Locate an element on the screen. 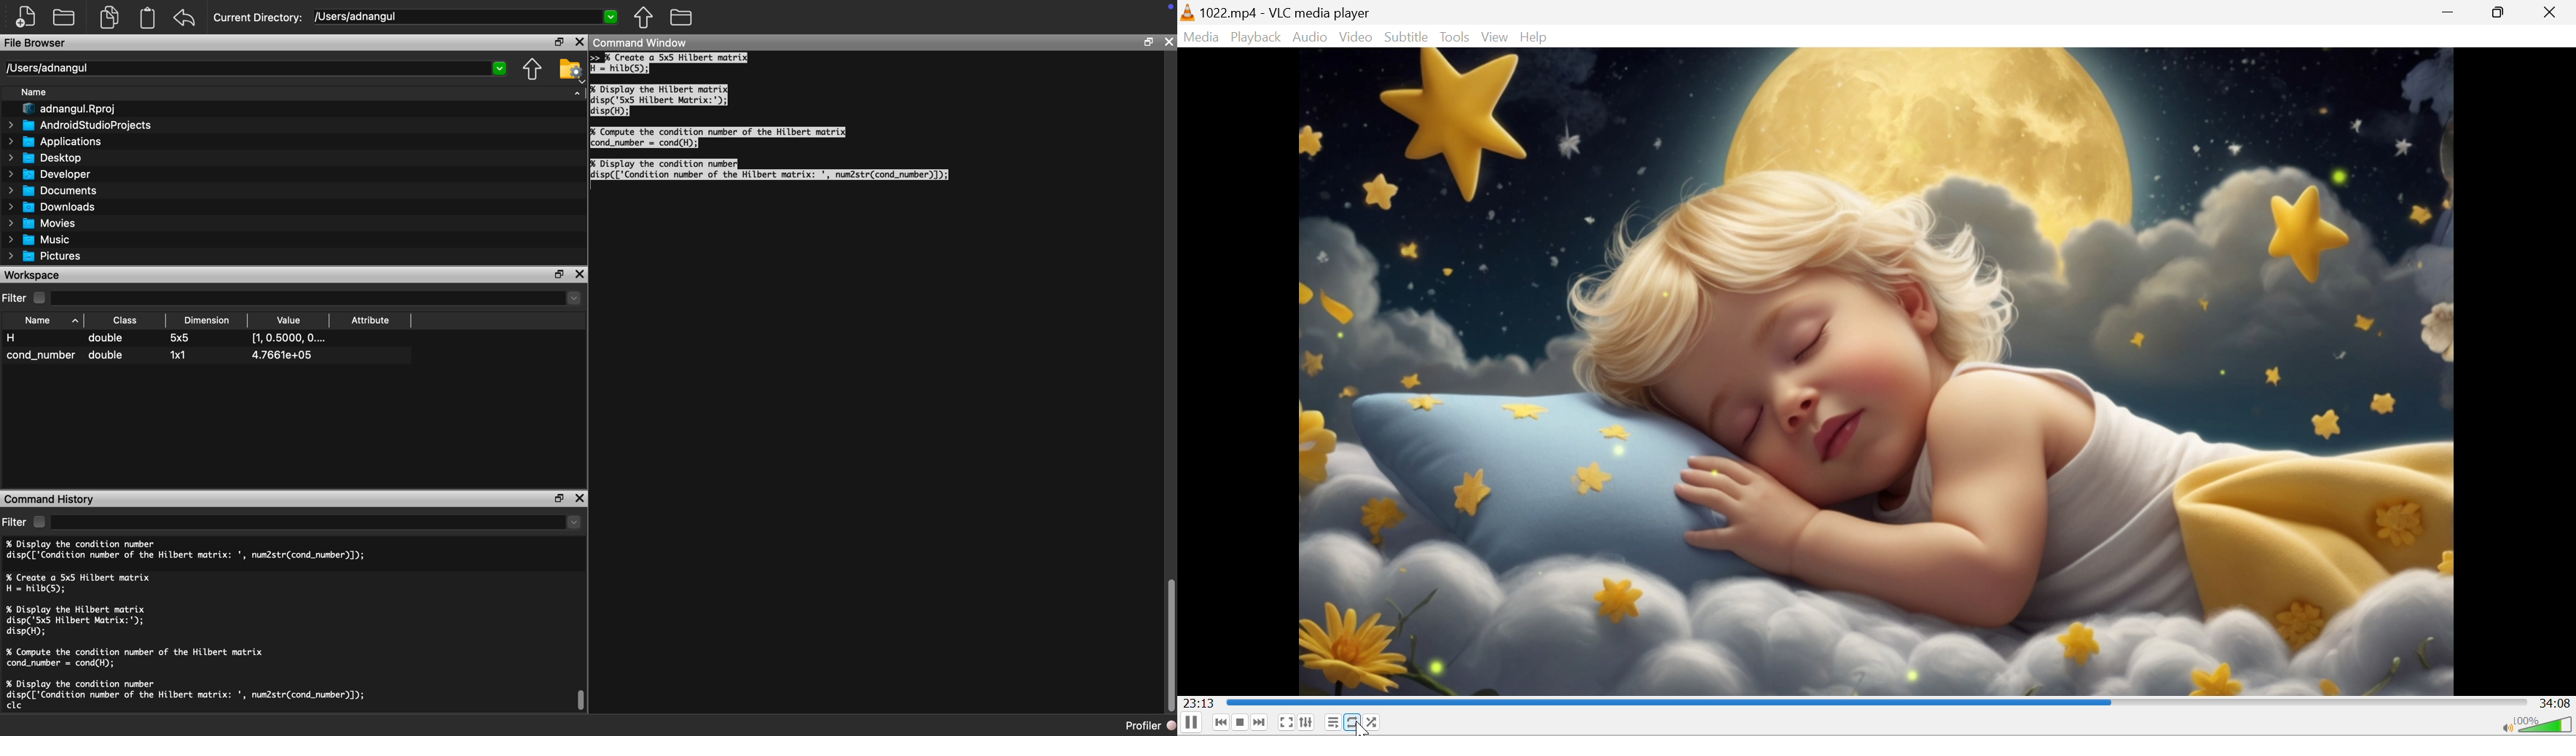  View is located at coordinates (1496, 37).